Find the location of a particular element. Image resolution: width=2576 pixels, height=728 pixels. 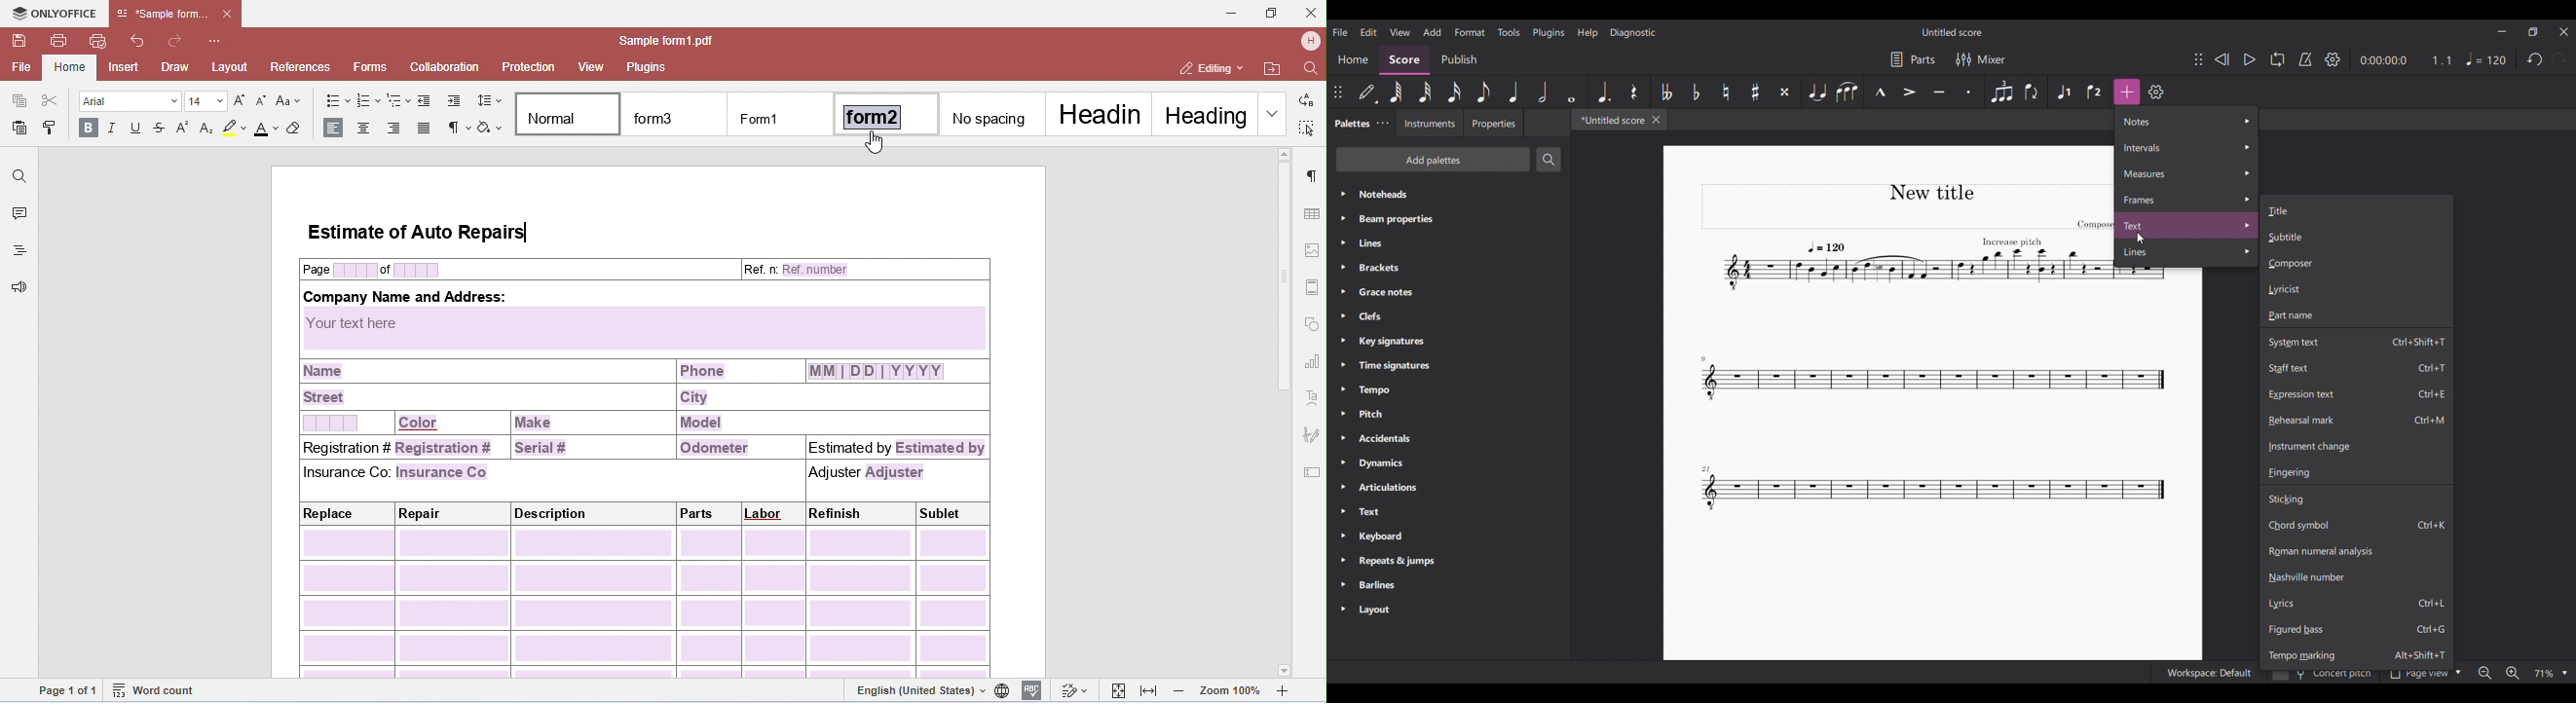

Untitled score is located at coordinates (1953, 33).